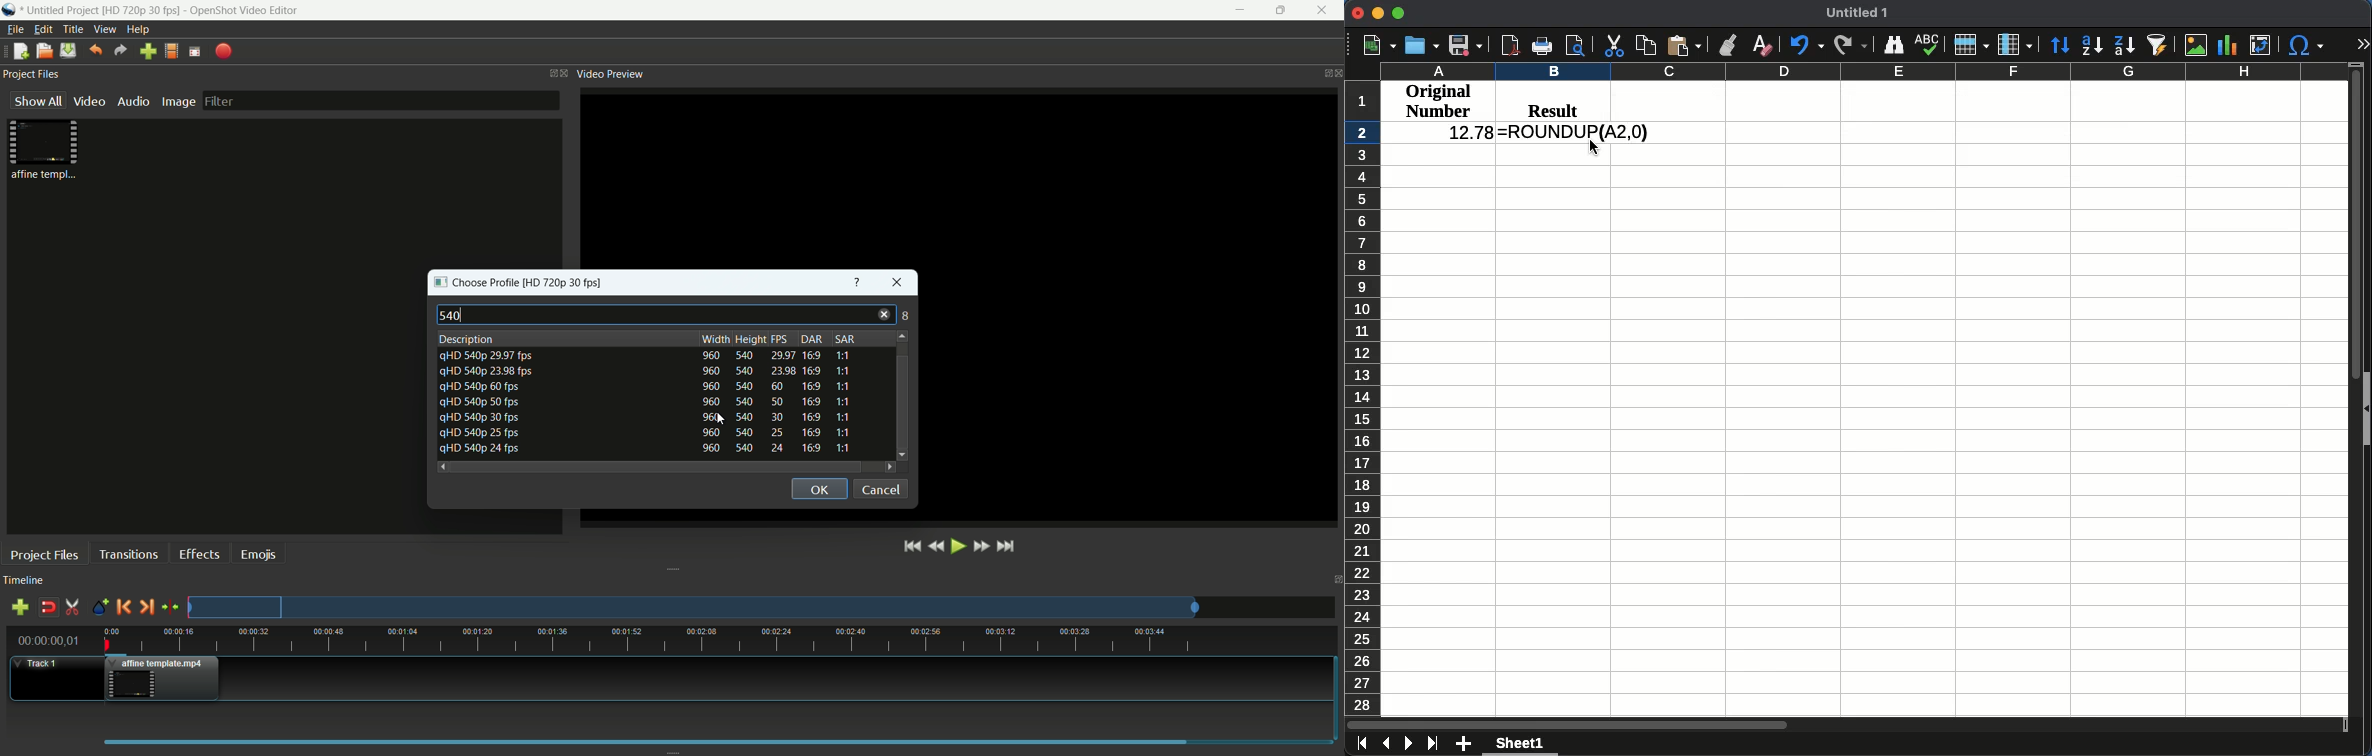 The image size is (2380, 756). What do you see at coordinates (22, 607) in the screenshot?
I see `add track` at bounding box center [22, 607].